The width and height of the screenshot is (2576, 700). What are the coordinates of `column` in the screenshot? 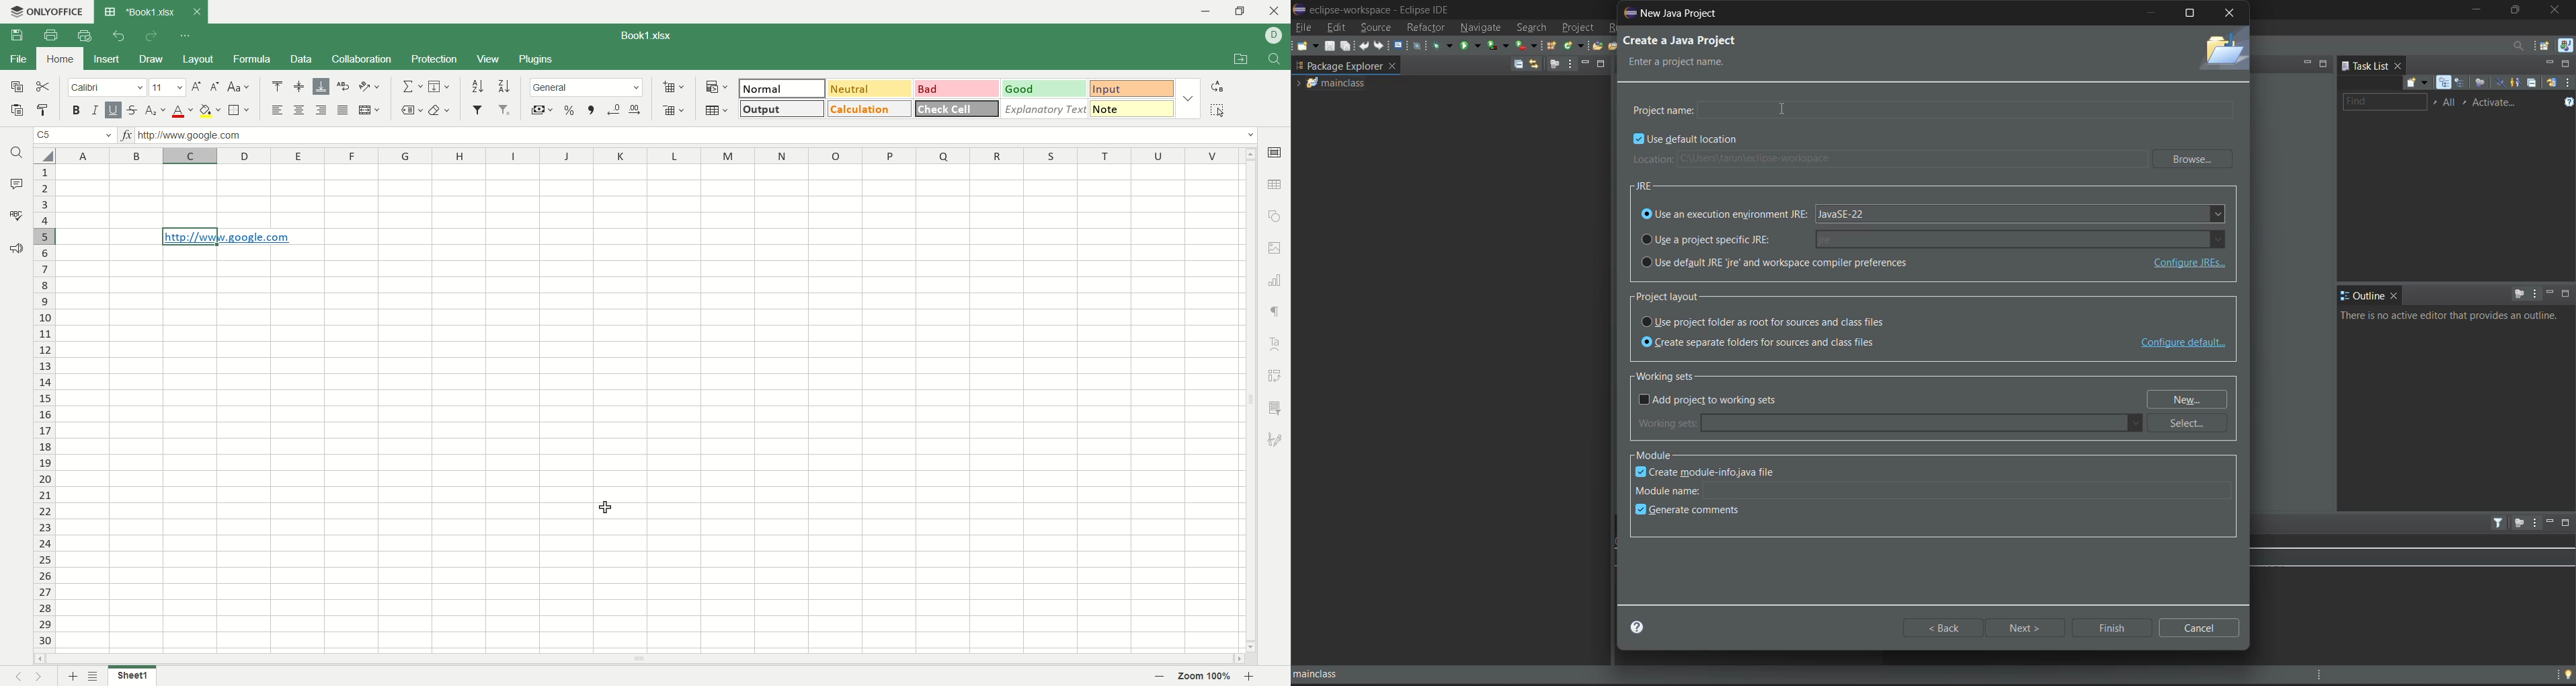 It's located at (648, 156).